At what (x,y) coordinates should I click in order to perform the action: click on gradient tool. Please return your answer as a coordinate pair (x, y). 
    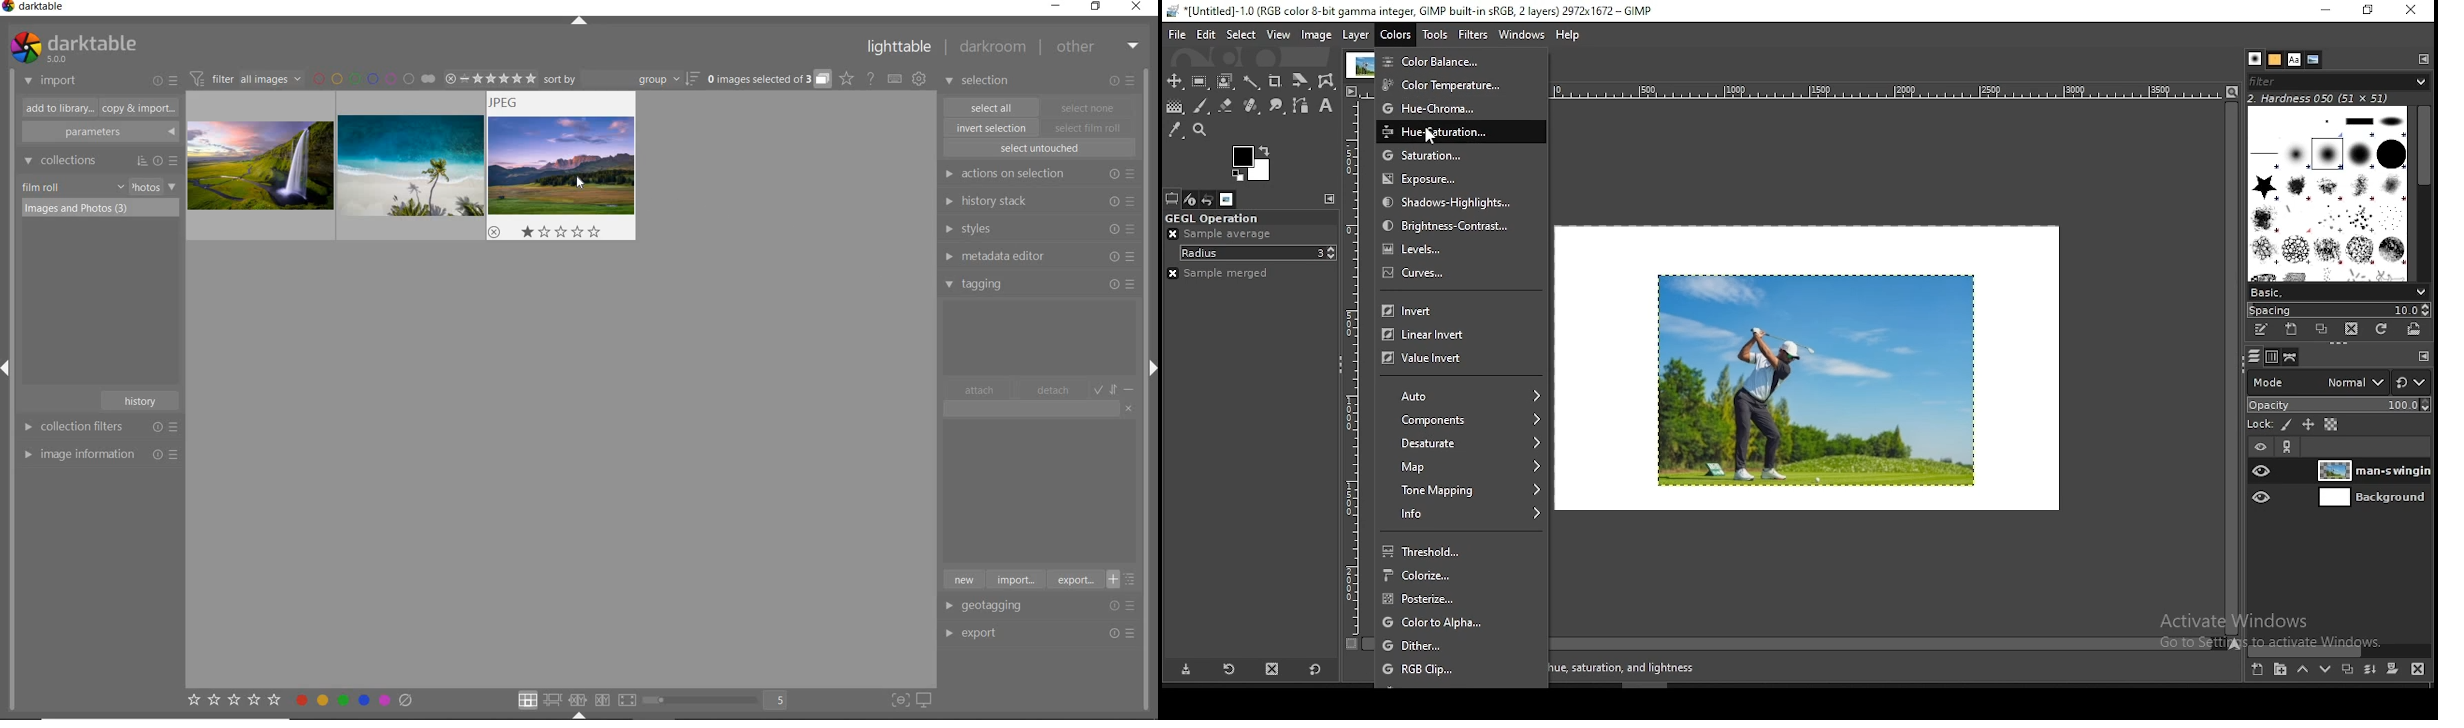
    Looking at the image, I should click on (1174, 105).